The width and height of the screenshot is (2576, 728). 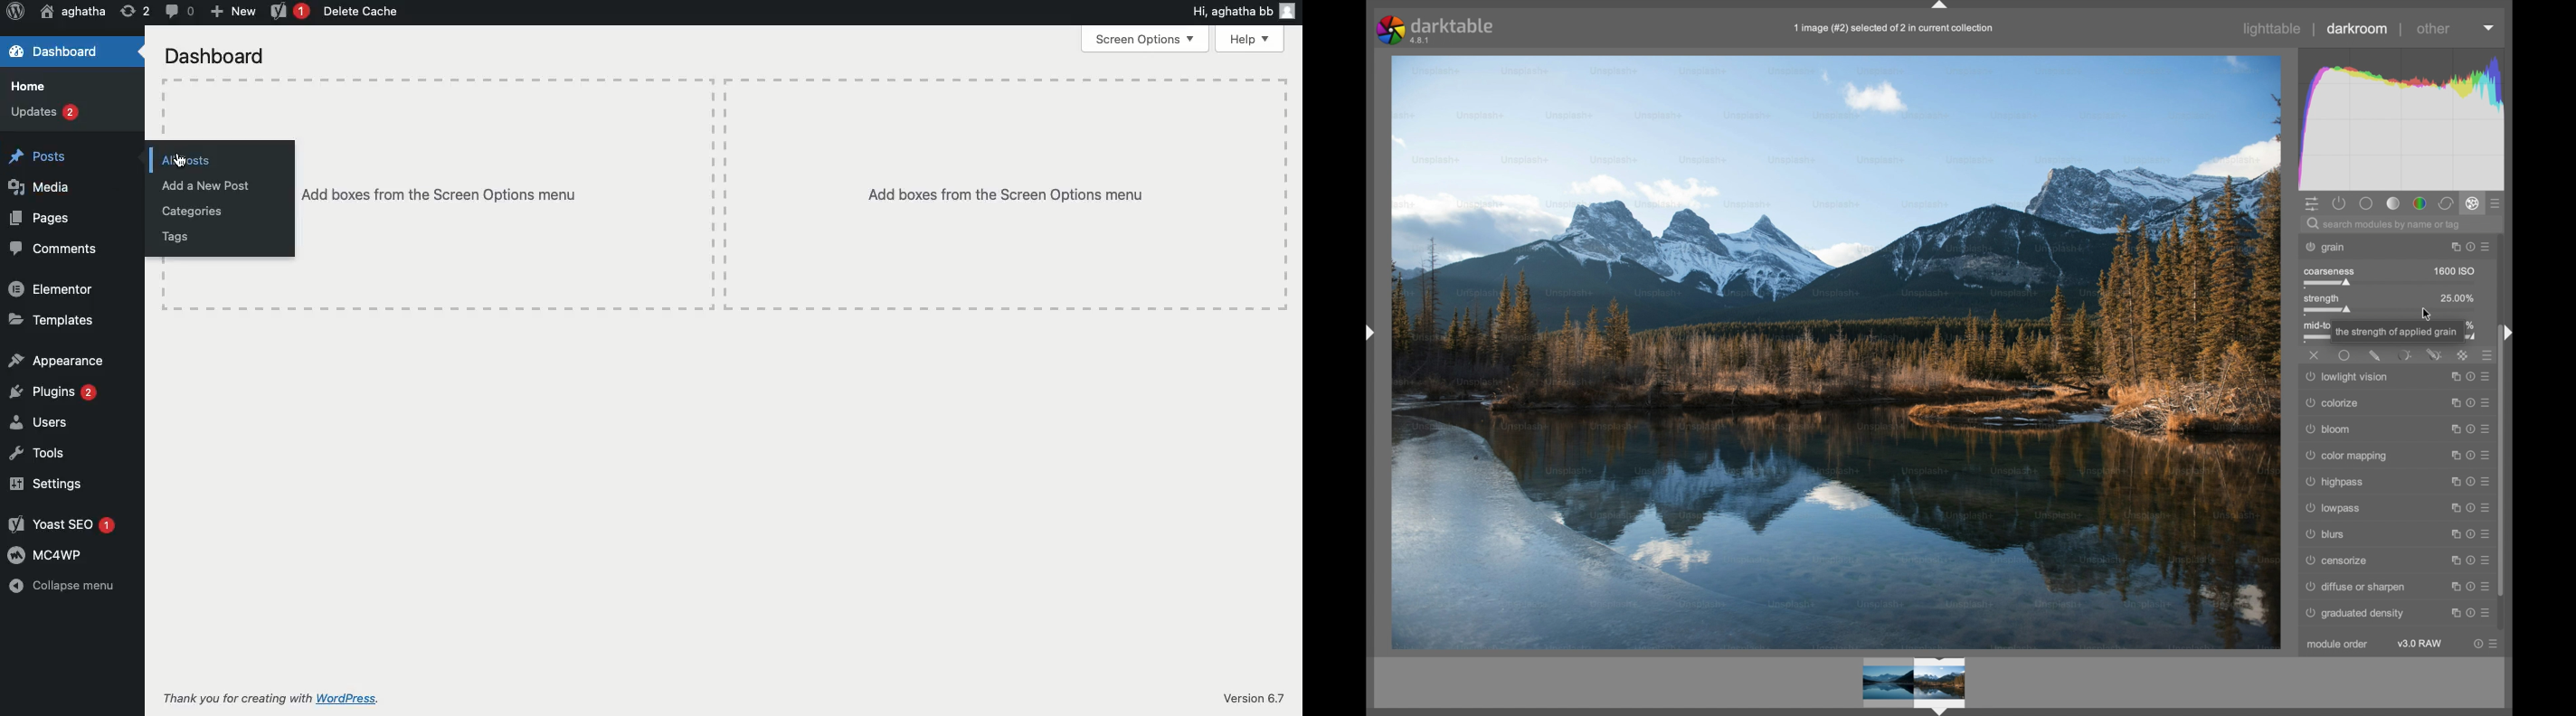 I want to click on Tools, so click(x=39, y=451).